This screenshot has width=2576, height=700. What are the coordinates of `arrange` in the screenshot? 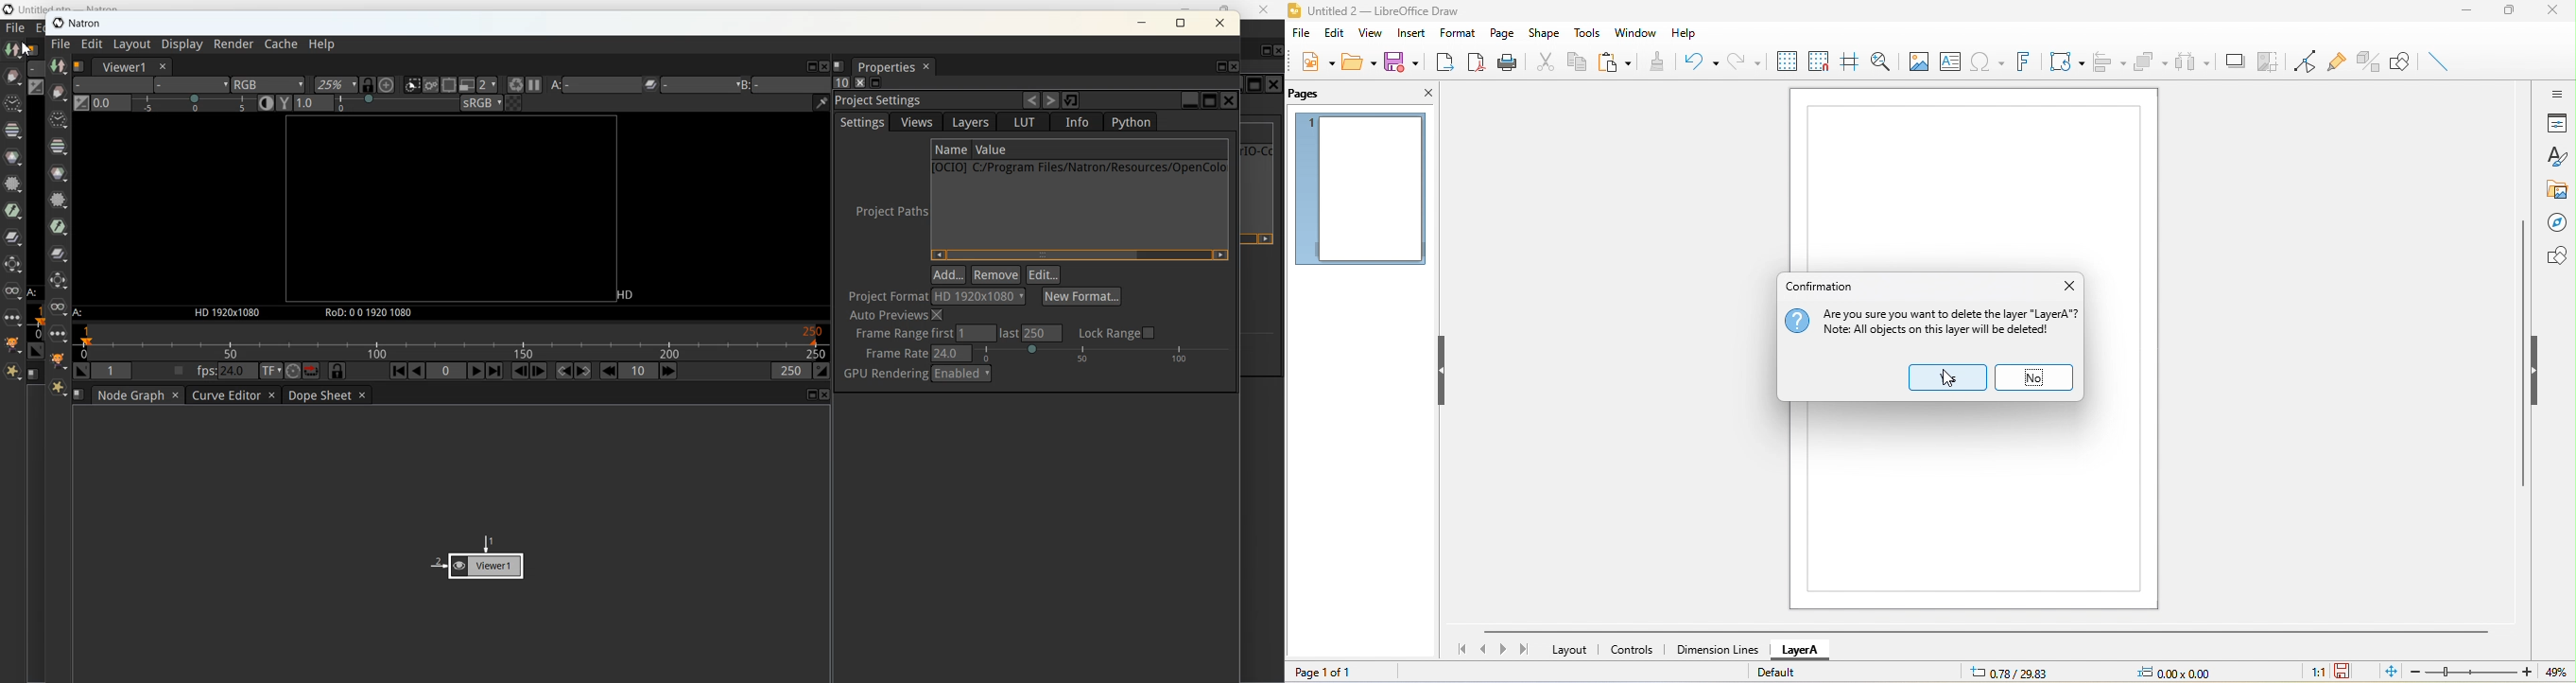 It's located at (2150, 61).